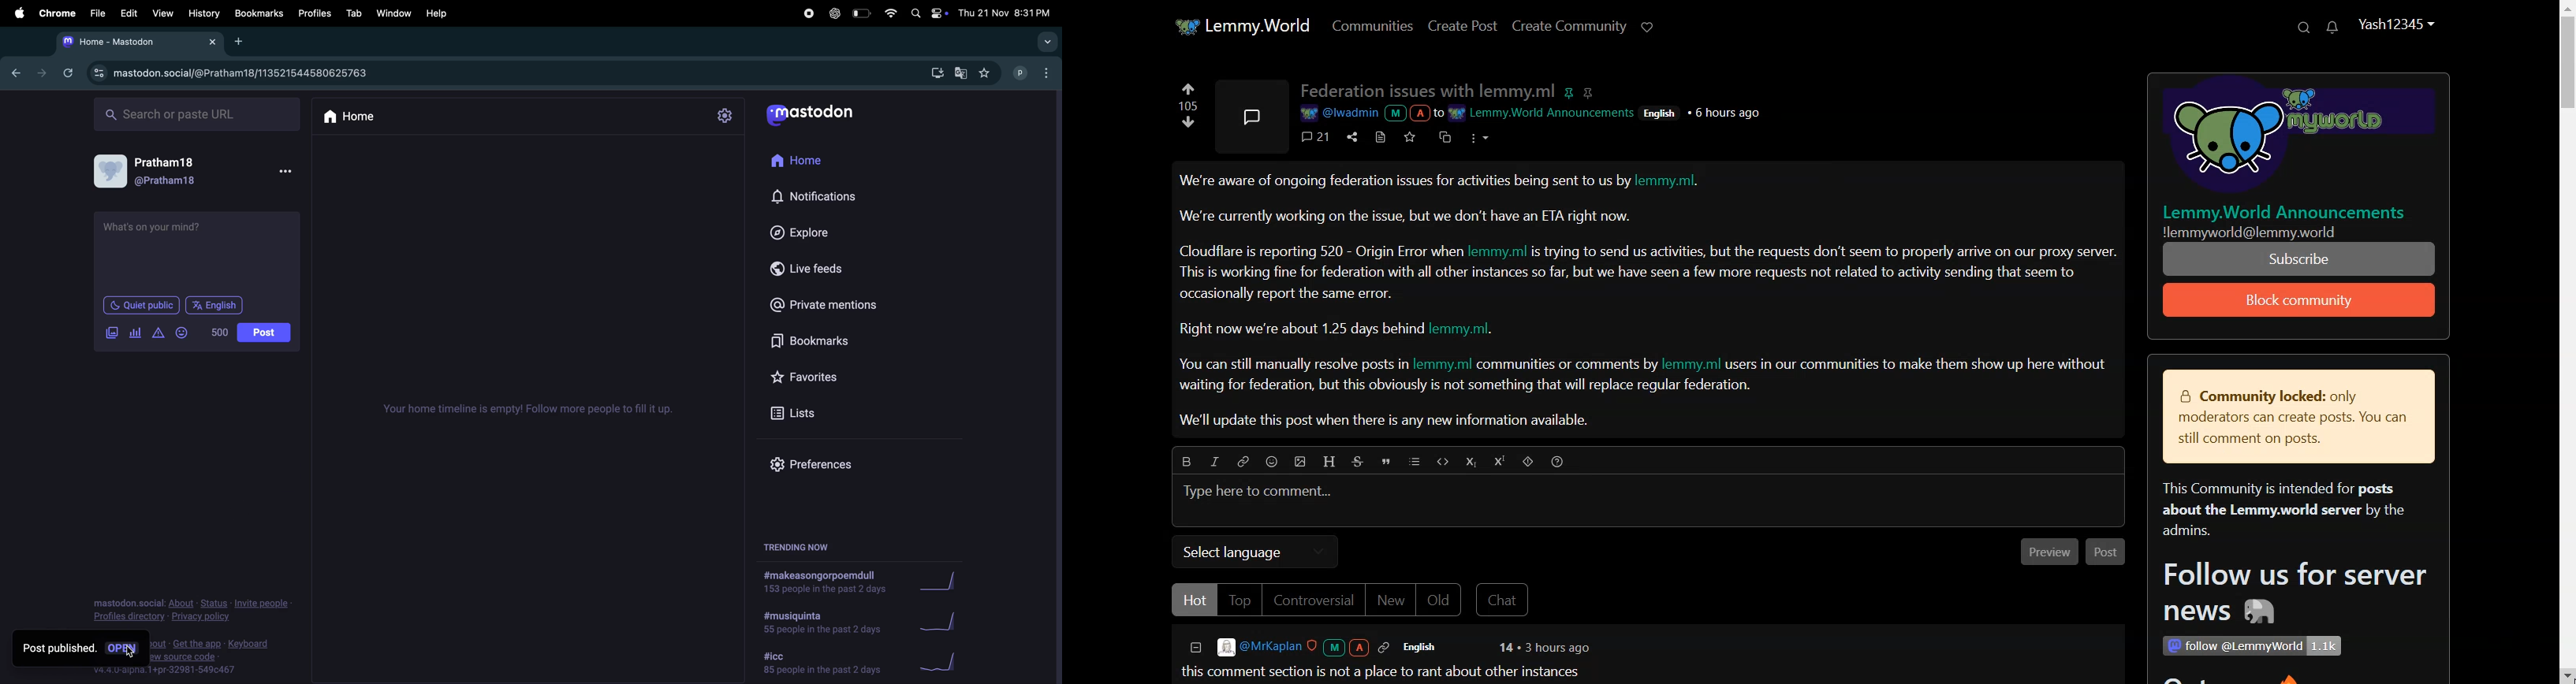  What do you see at coordinates (145, 304) in the screenshot?
I see `quiet place` at bounding box center [145, 304].